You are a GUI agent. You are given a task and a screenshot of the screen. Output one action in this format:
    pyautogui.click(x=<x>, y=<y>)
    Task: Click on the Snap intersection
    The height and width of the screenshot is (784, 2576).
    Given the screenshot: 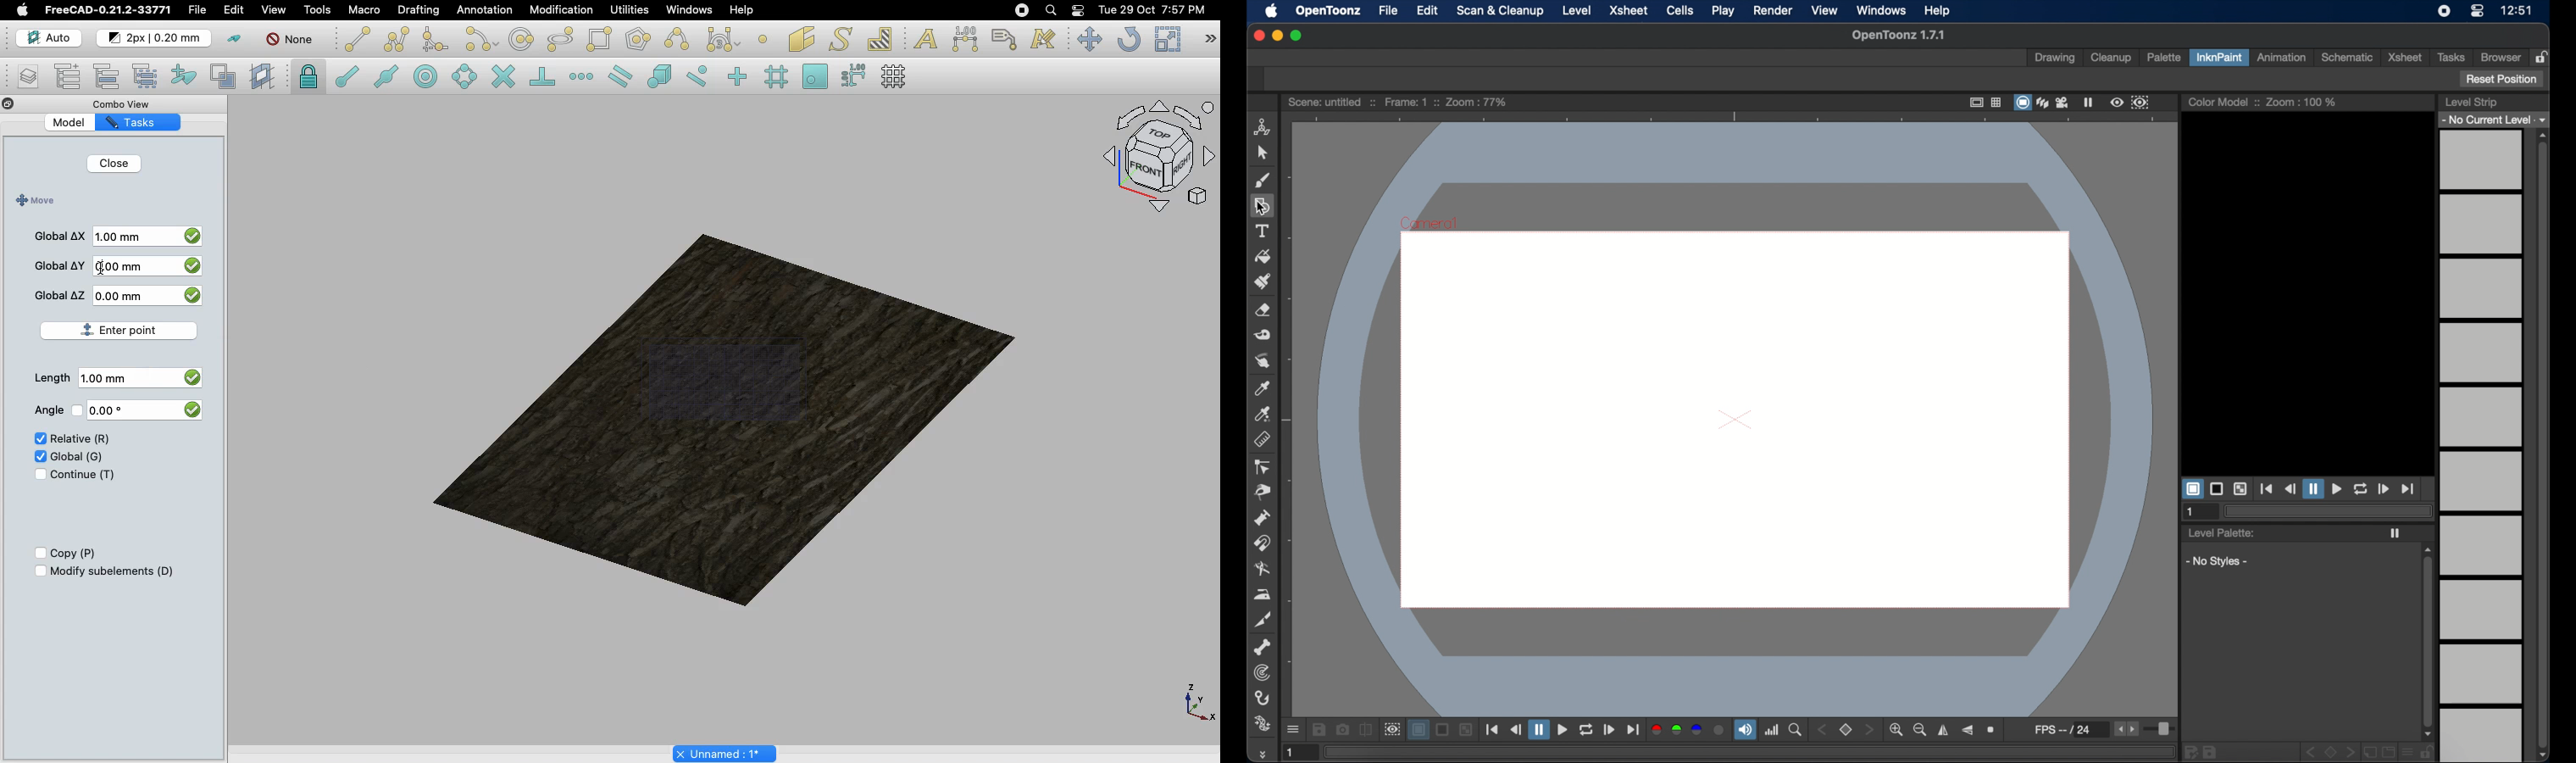 What is the action you would take?
    pyautogui.click(x=504, y=78)
    